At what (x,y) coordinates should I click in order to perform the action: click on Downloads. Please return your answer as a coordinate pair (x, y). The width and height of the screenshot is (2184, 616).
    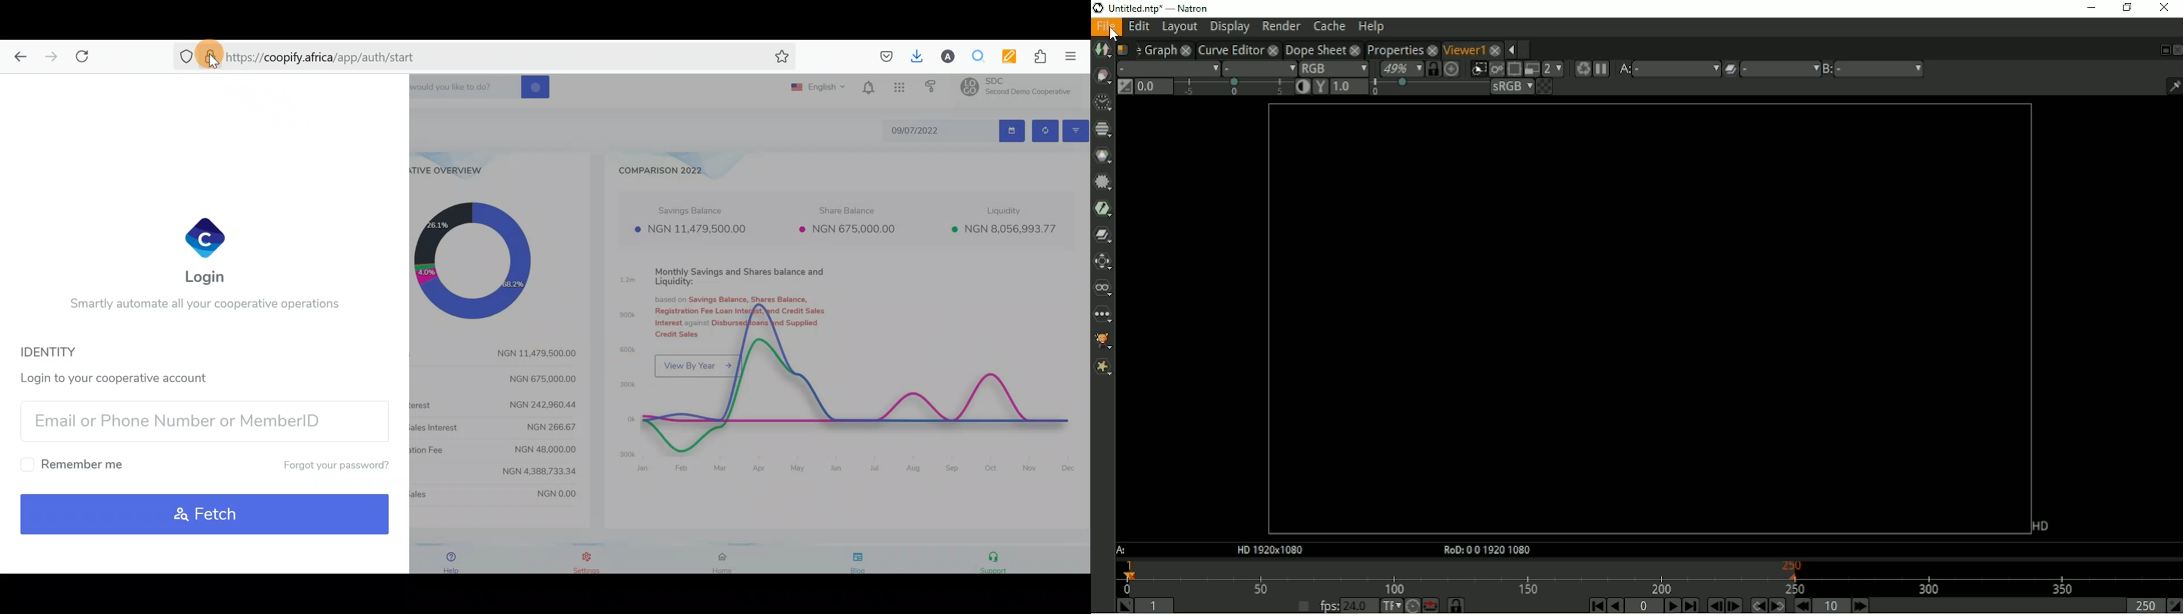
    Looking at the image, I should click on (915, 55).